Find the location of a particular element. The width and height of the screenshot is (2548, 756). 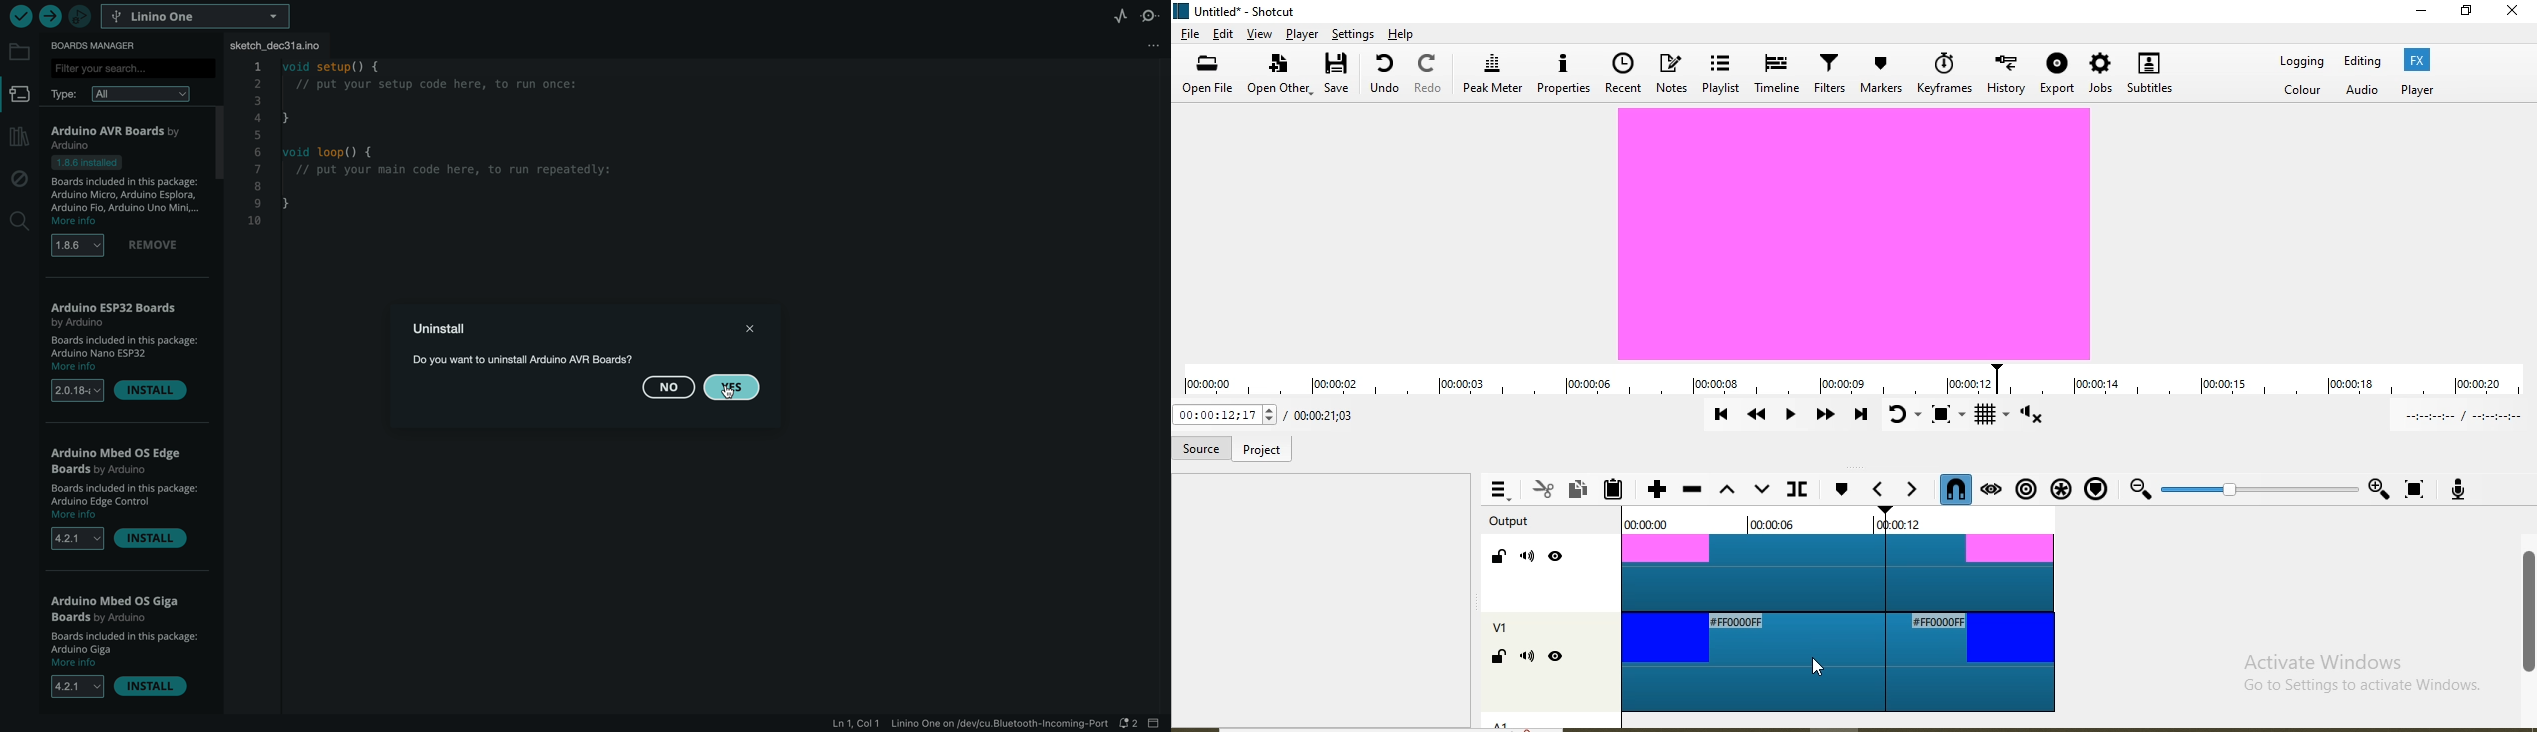

Keyframes is located at coordinates (1944, 73).